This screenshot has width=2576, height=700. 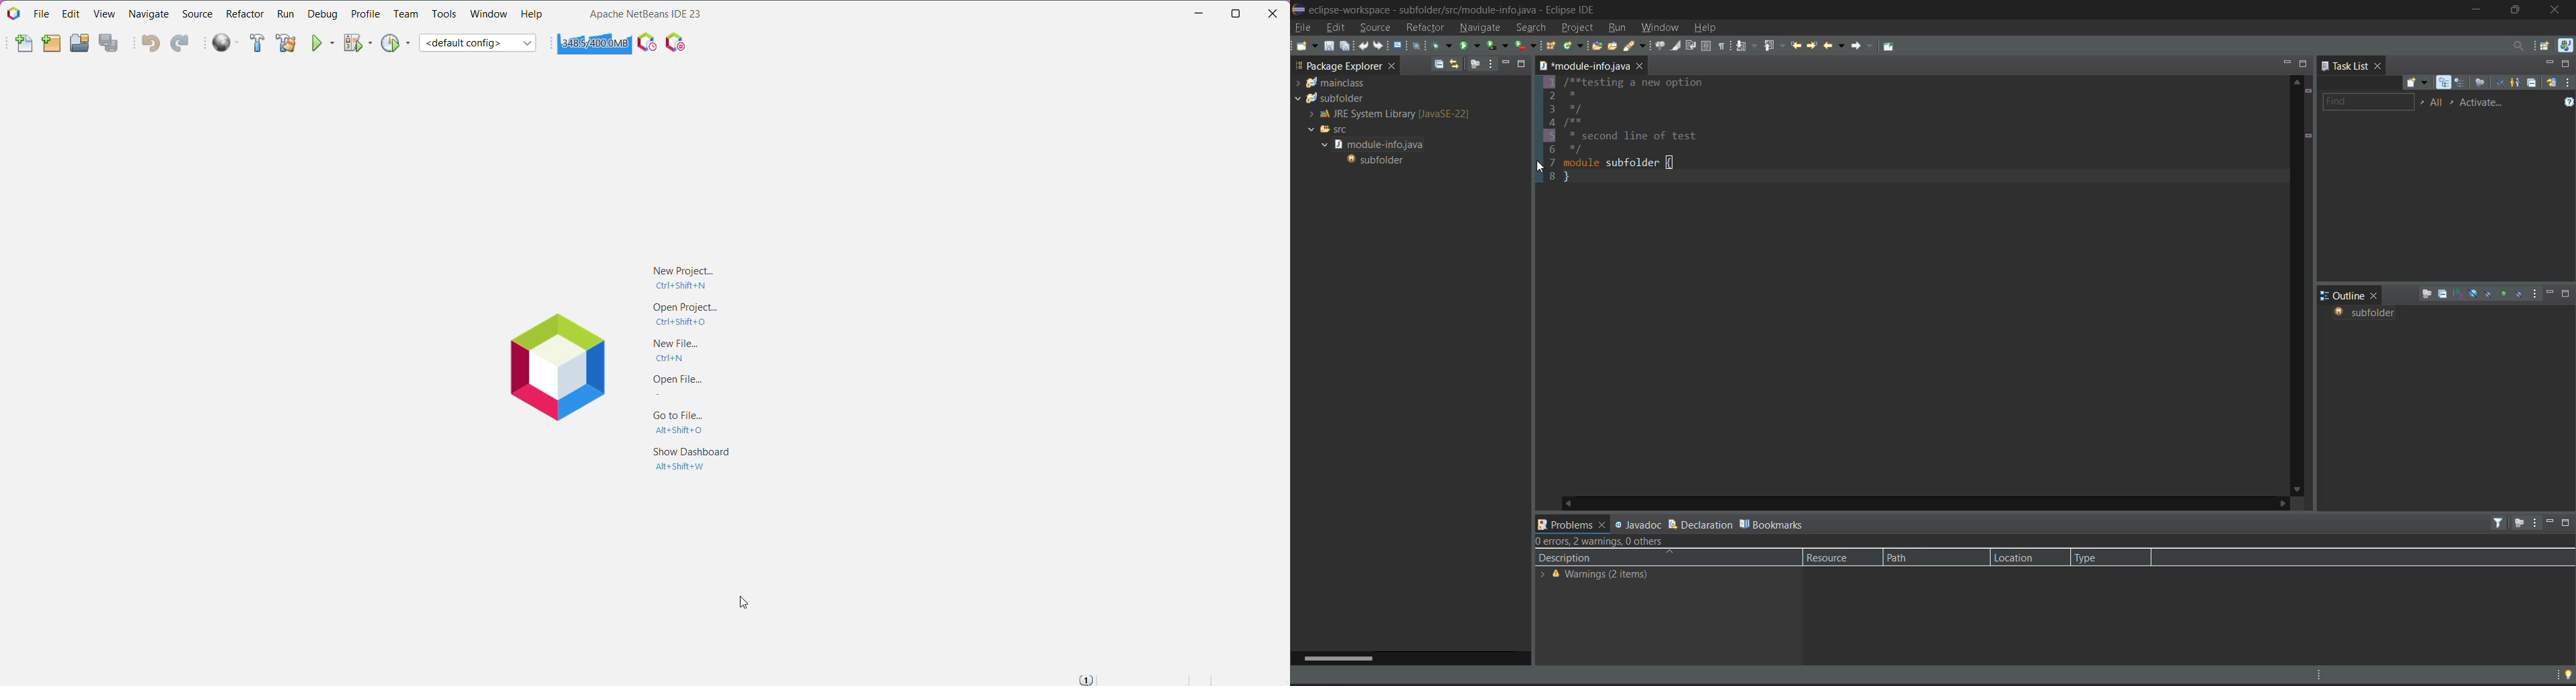 I want to click on bookmarks, so click(x=1773, y=523).